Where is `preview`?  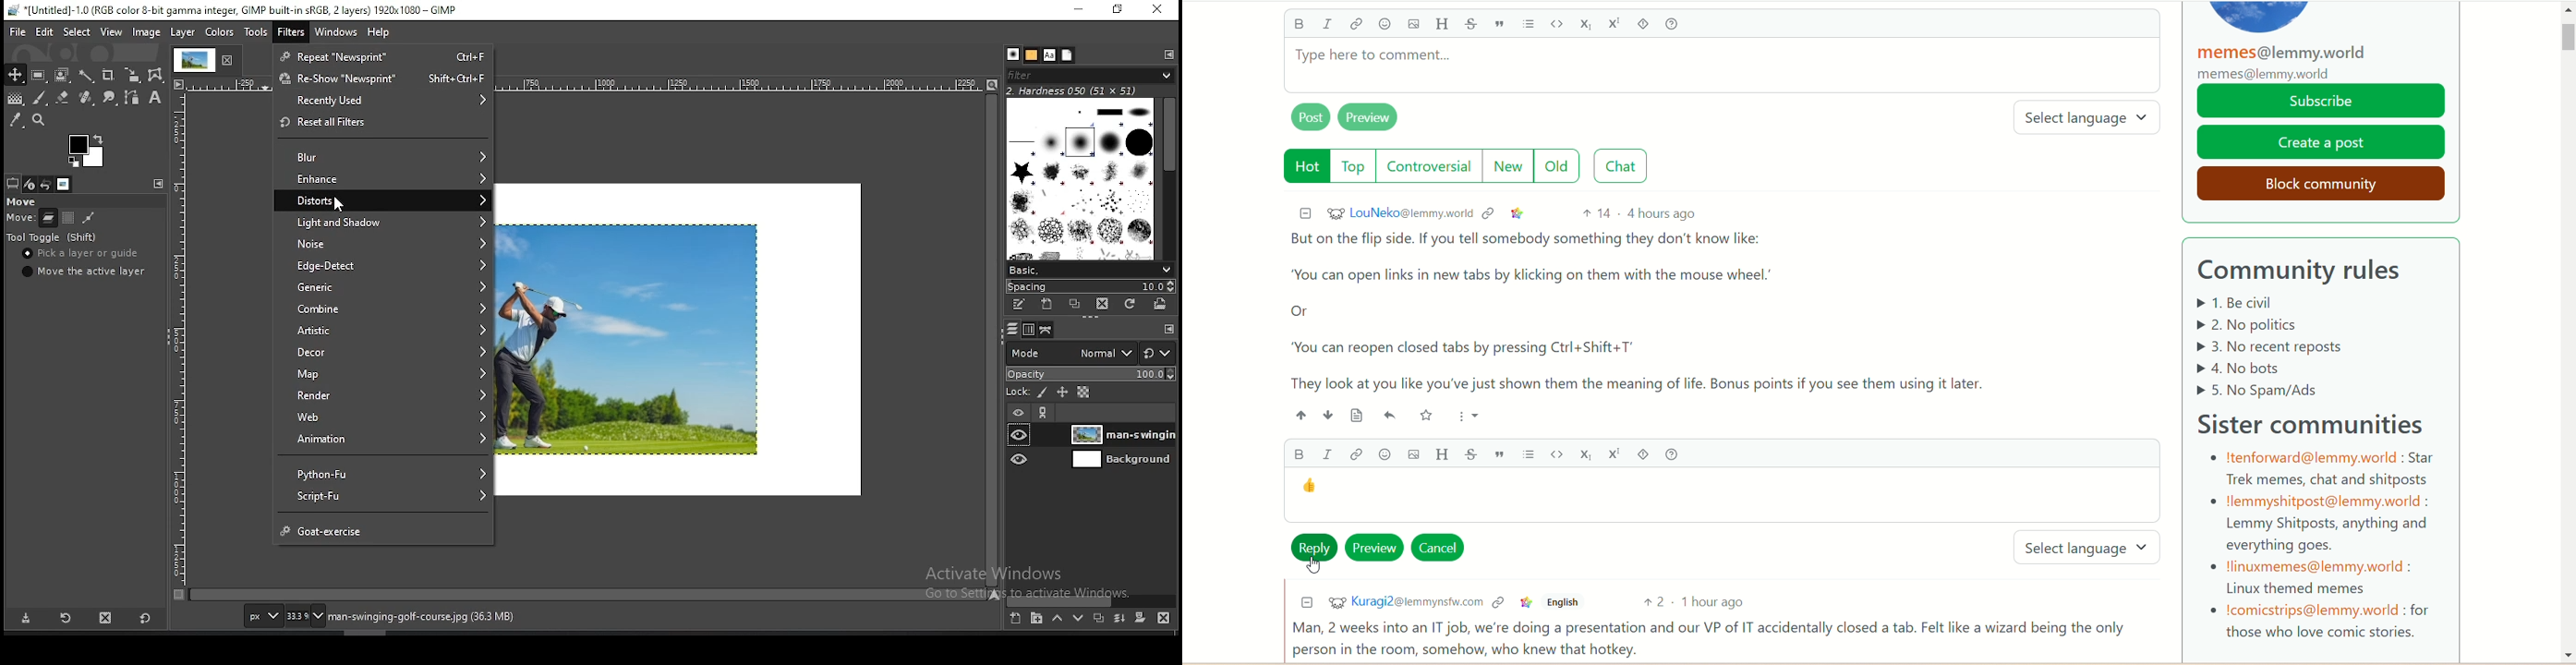
preview is located at coordinates (1375, 547).